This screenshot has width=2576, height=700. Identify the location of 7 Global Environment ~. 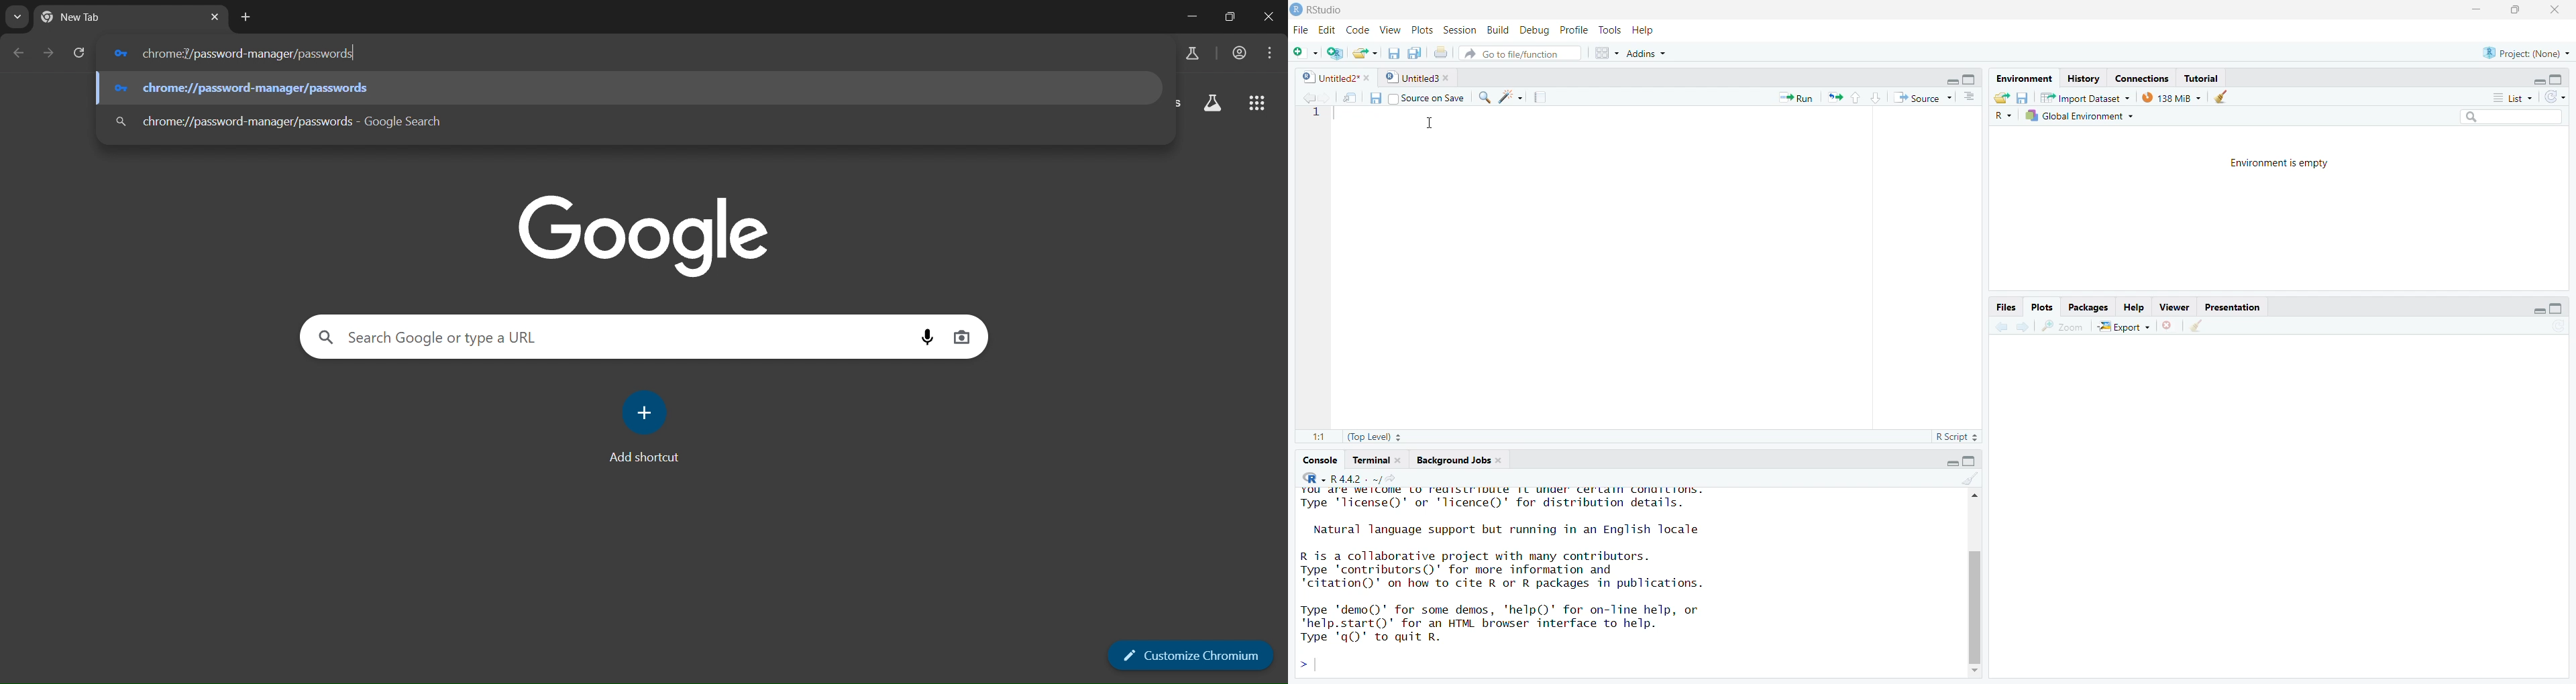
(2082, 115).